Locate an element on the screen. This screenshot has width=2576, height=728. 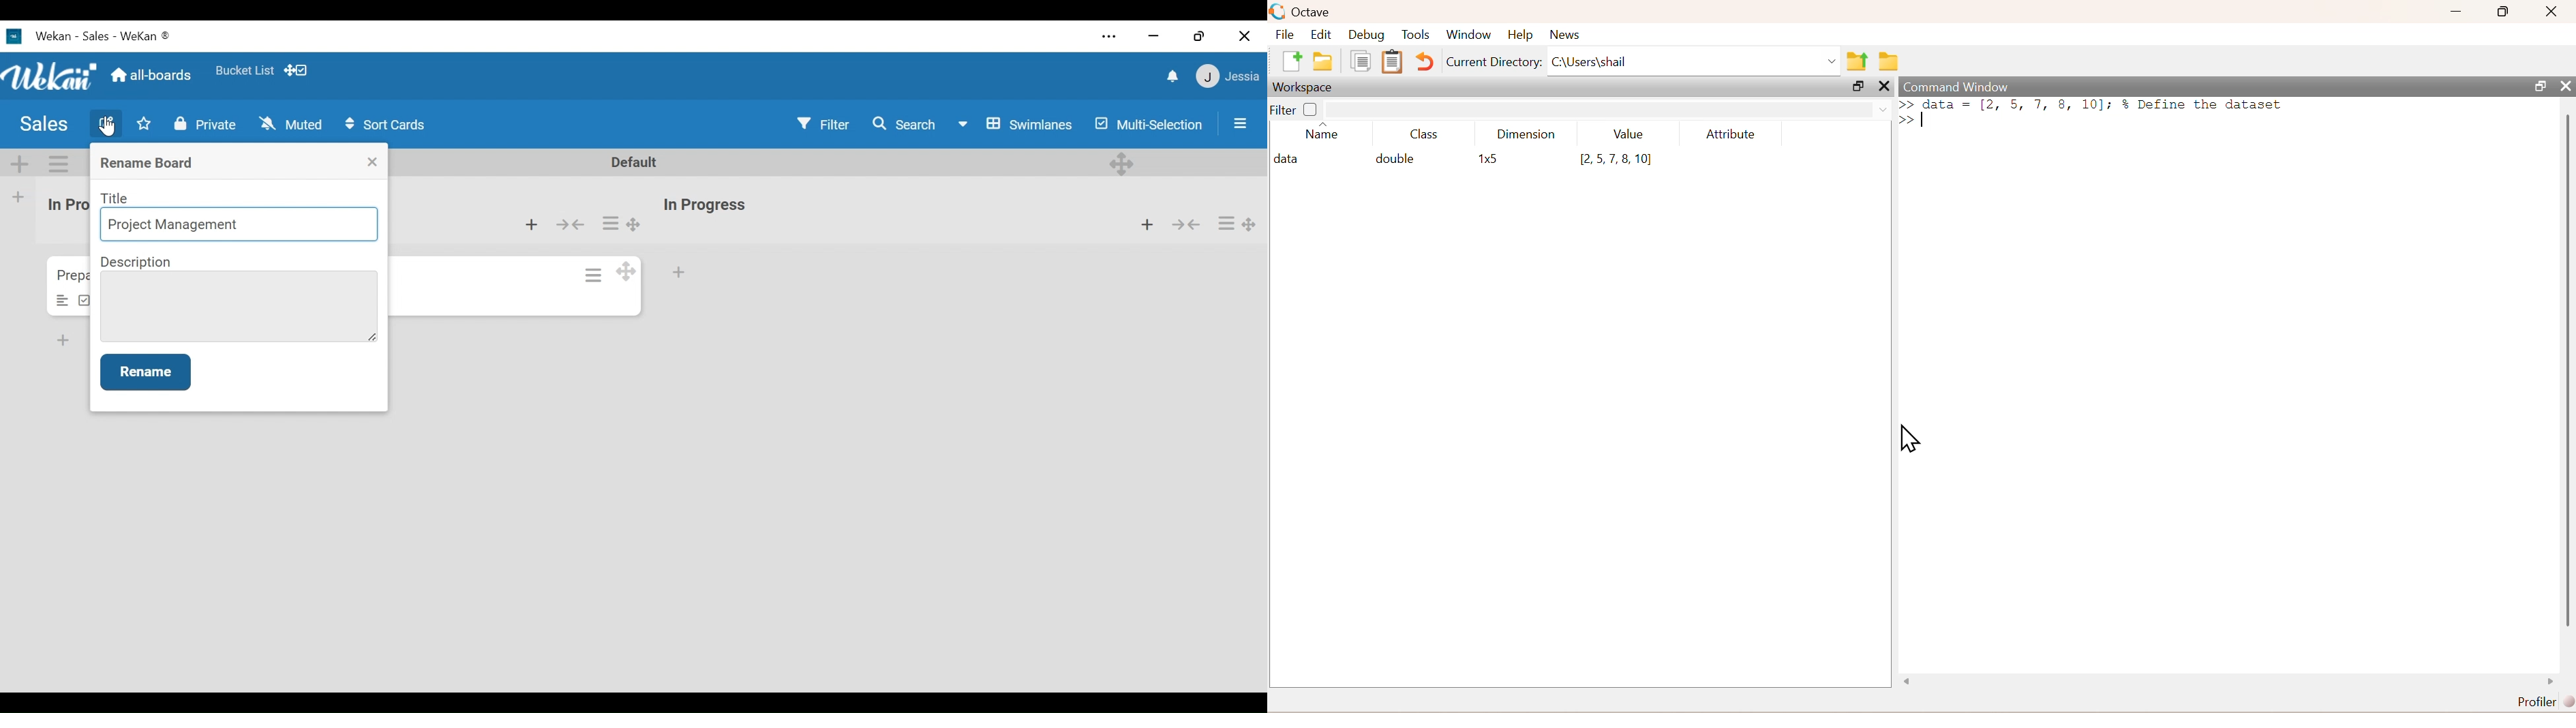
edit is located at coordinates (1322, 34).